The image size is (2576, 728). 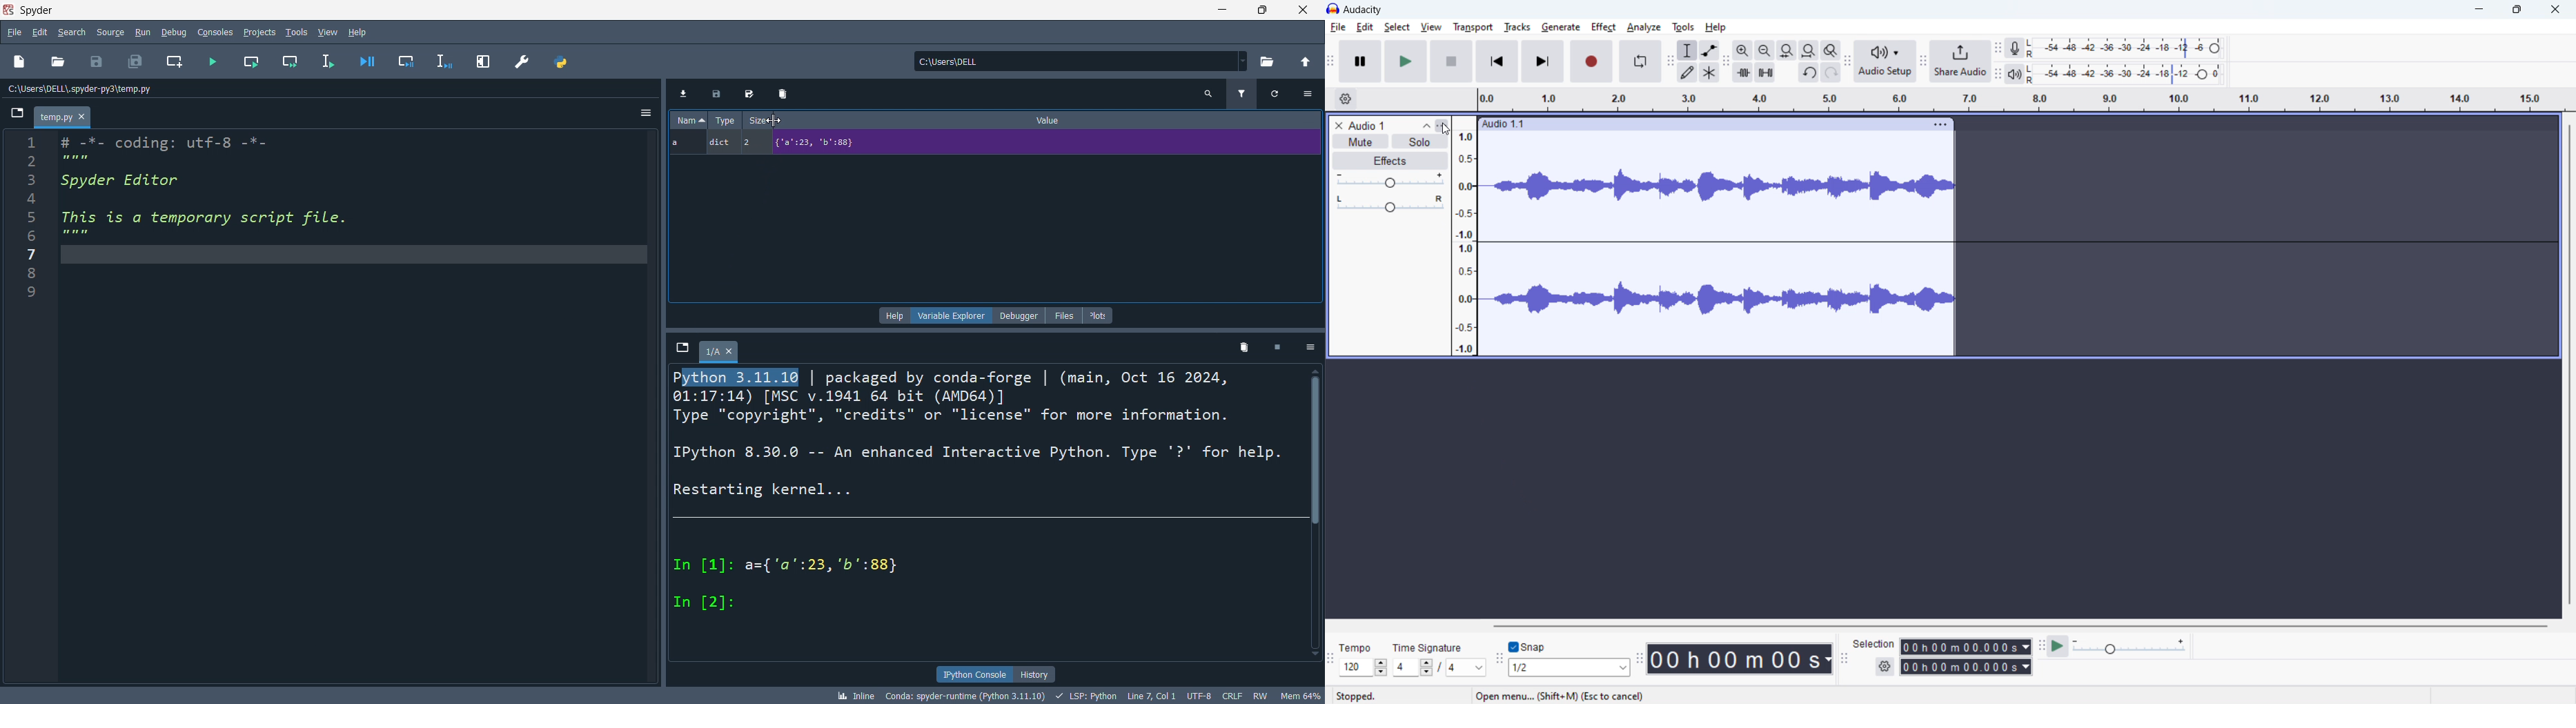 I want to click on help, so click(x=892, y=315).